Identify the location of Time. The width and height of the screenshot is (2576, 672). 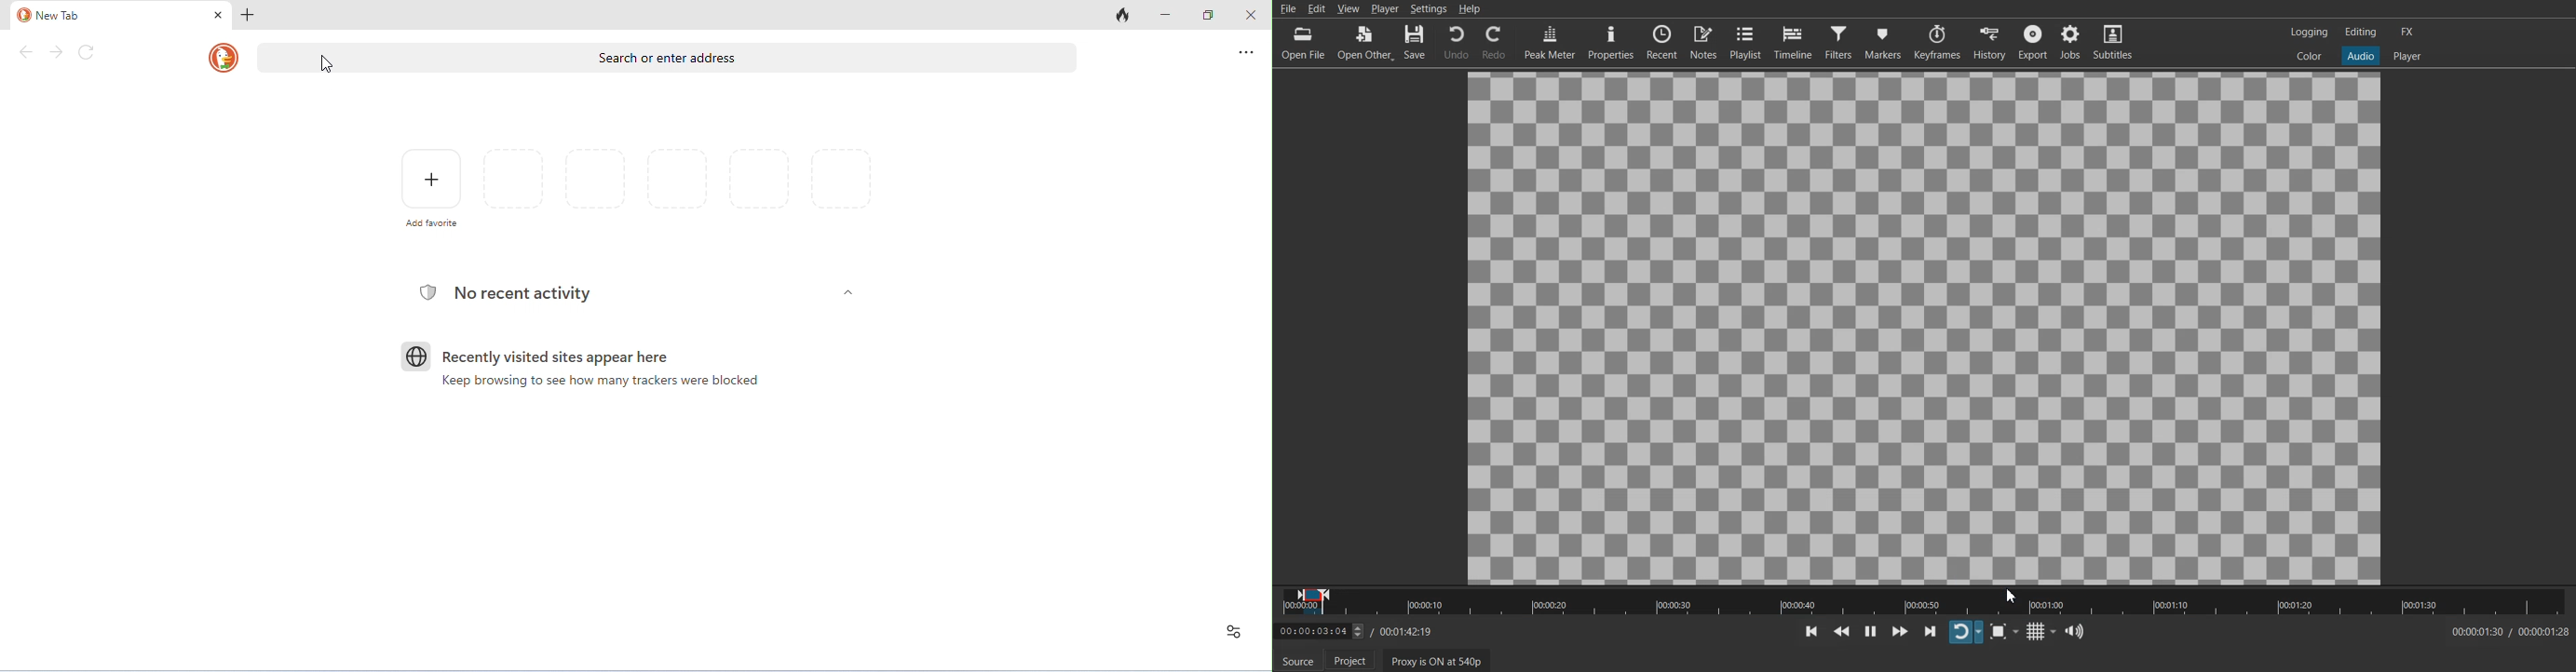
(2506, 632).